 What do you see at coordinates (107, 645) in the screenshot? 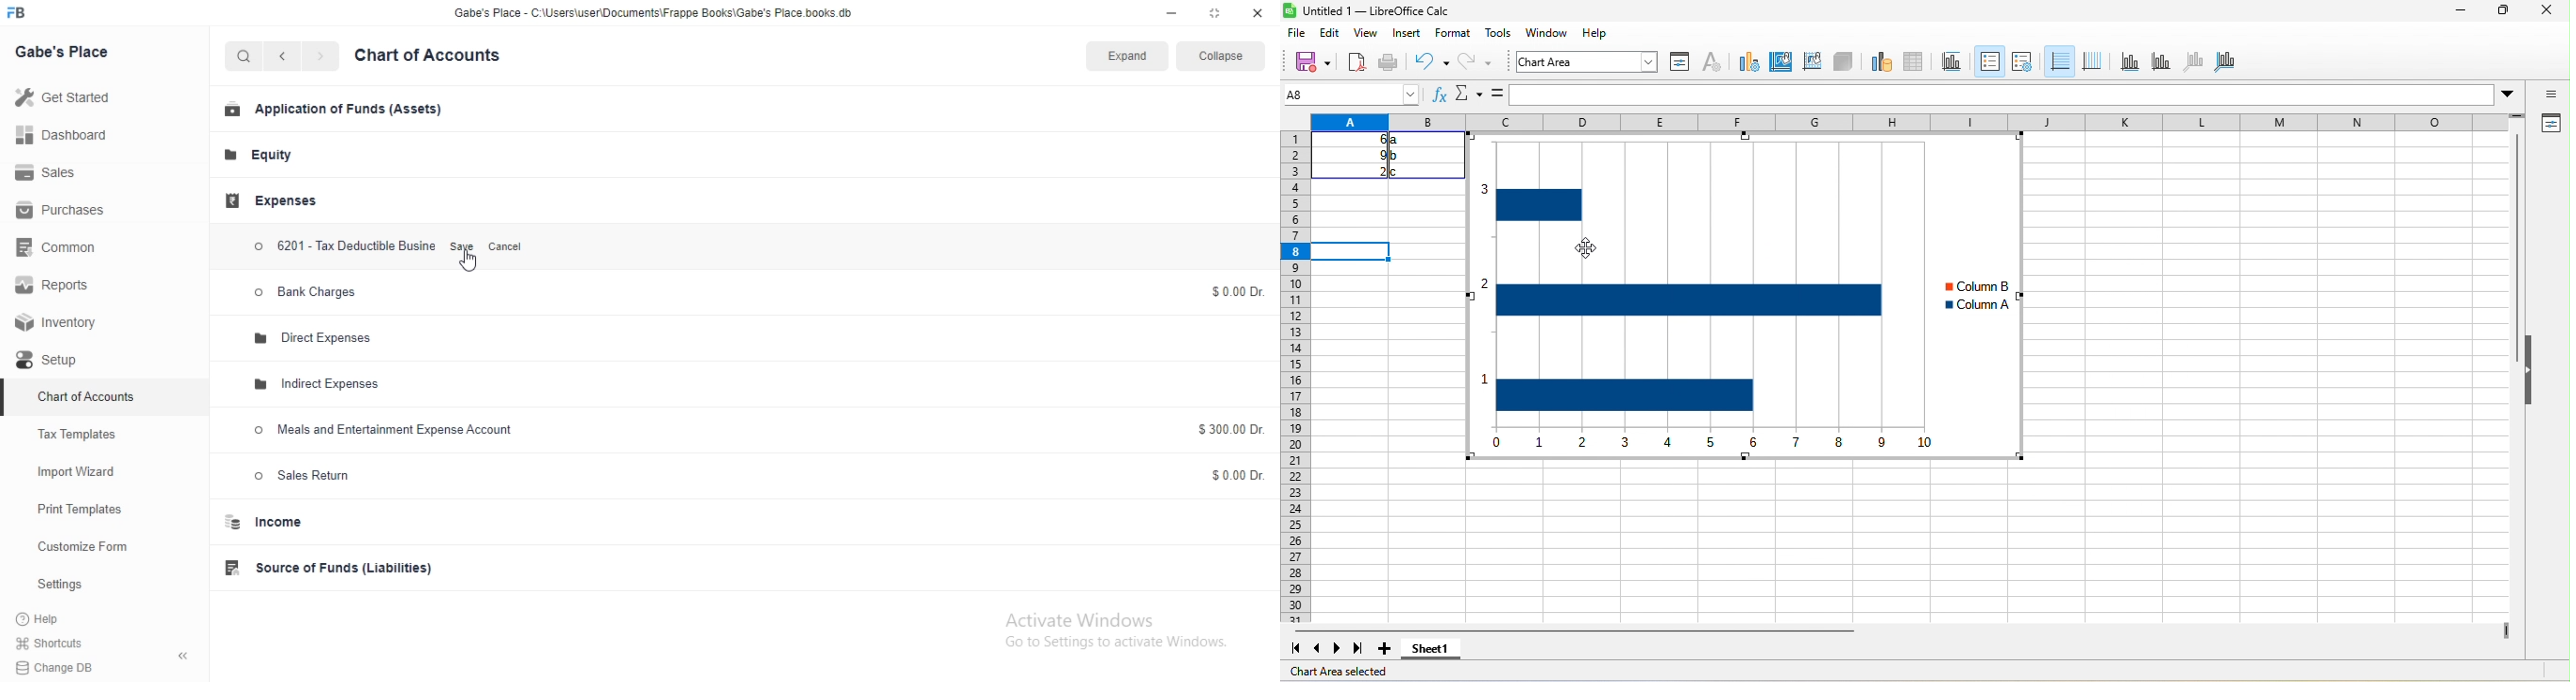
I see `Shortcuts` at bounding box center [107, 645].